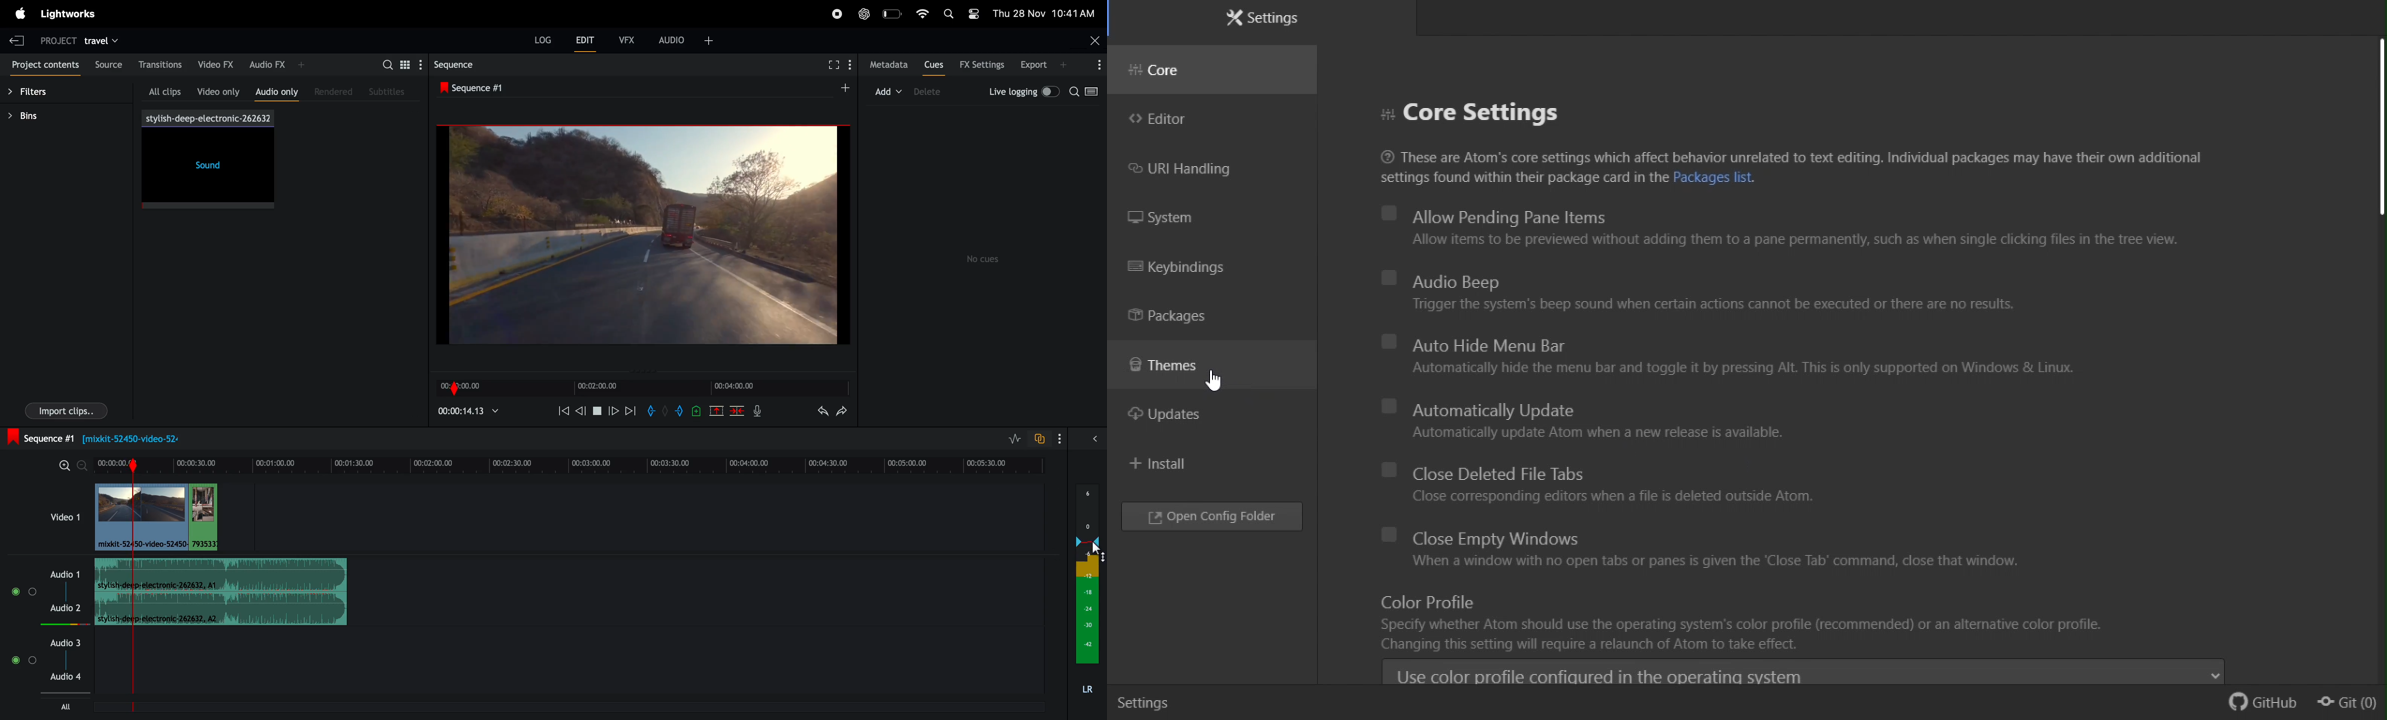 This screenshot has height=728, width=2408. I want to click on cursor, so click(1097, 552).